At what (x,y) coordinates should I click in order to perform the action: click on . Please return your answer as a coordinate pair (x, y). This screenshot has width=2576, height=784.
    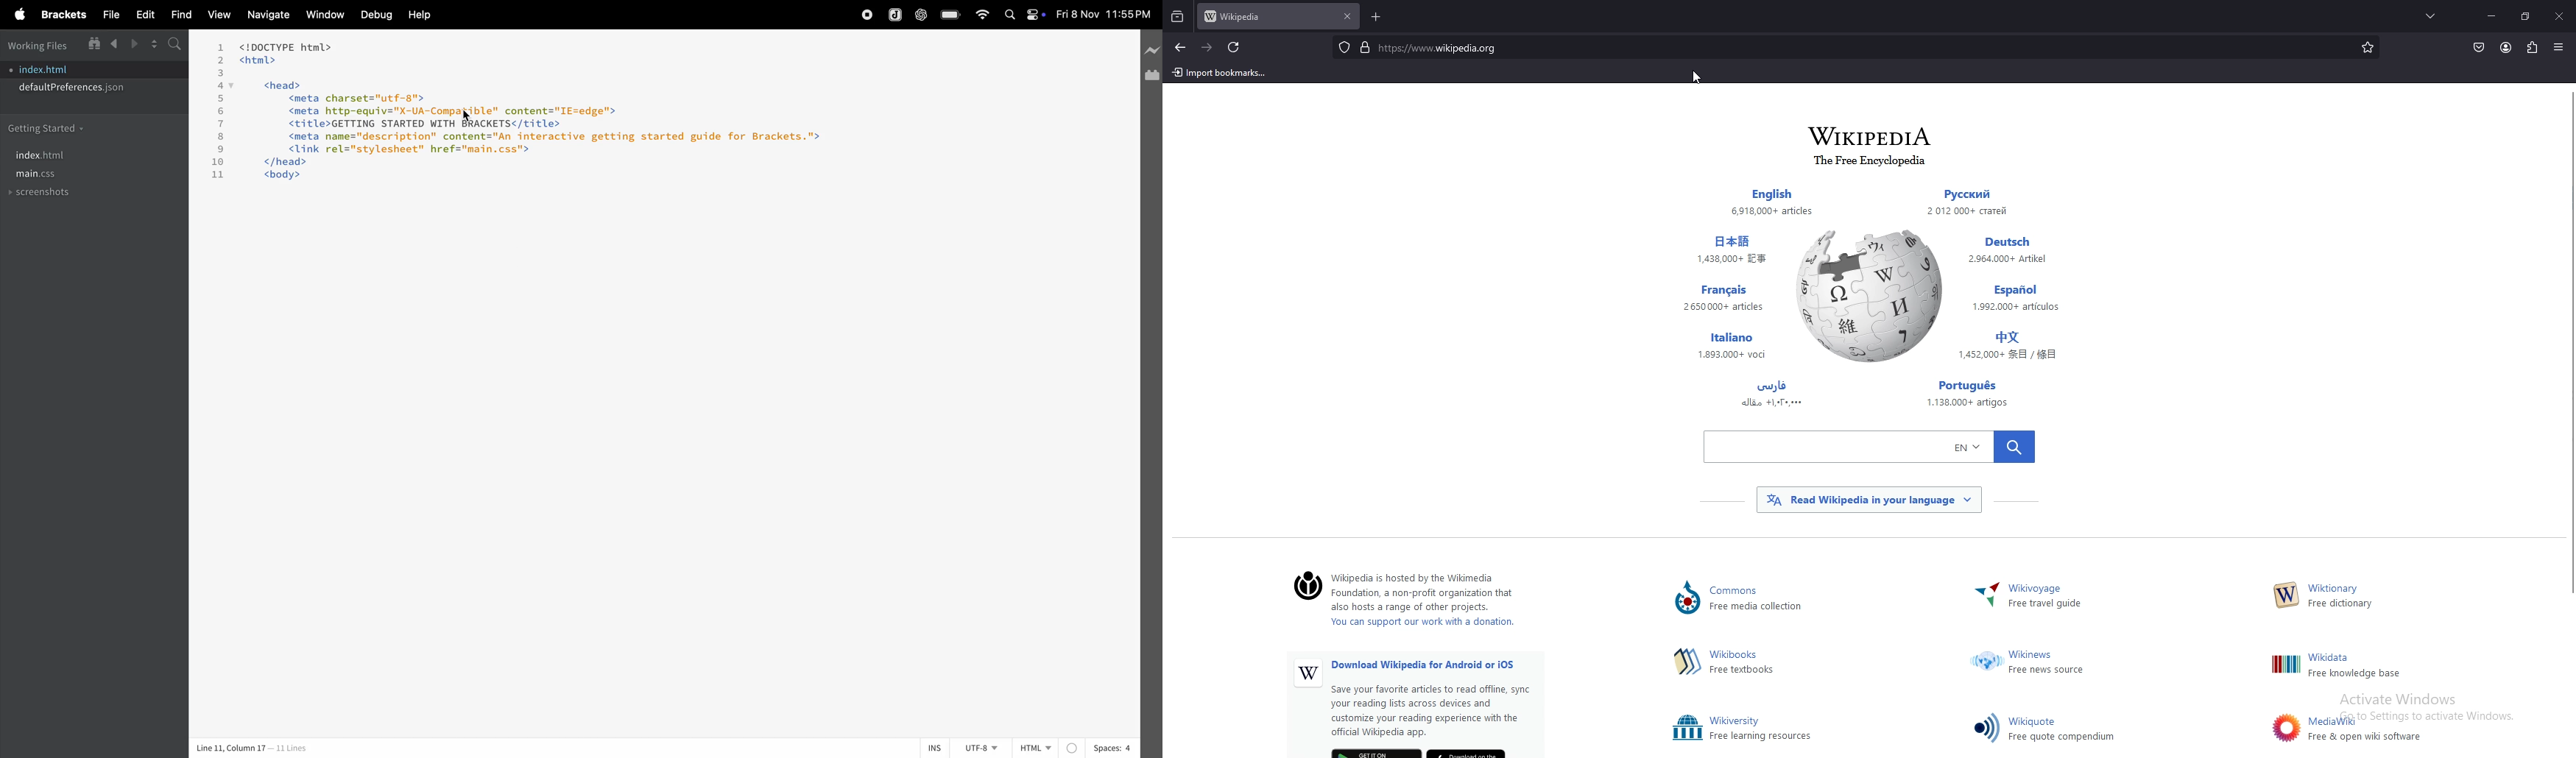
    Looking at the image, I should click on (1687, 599).